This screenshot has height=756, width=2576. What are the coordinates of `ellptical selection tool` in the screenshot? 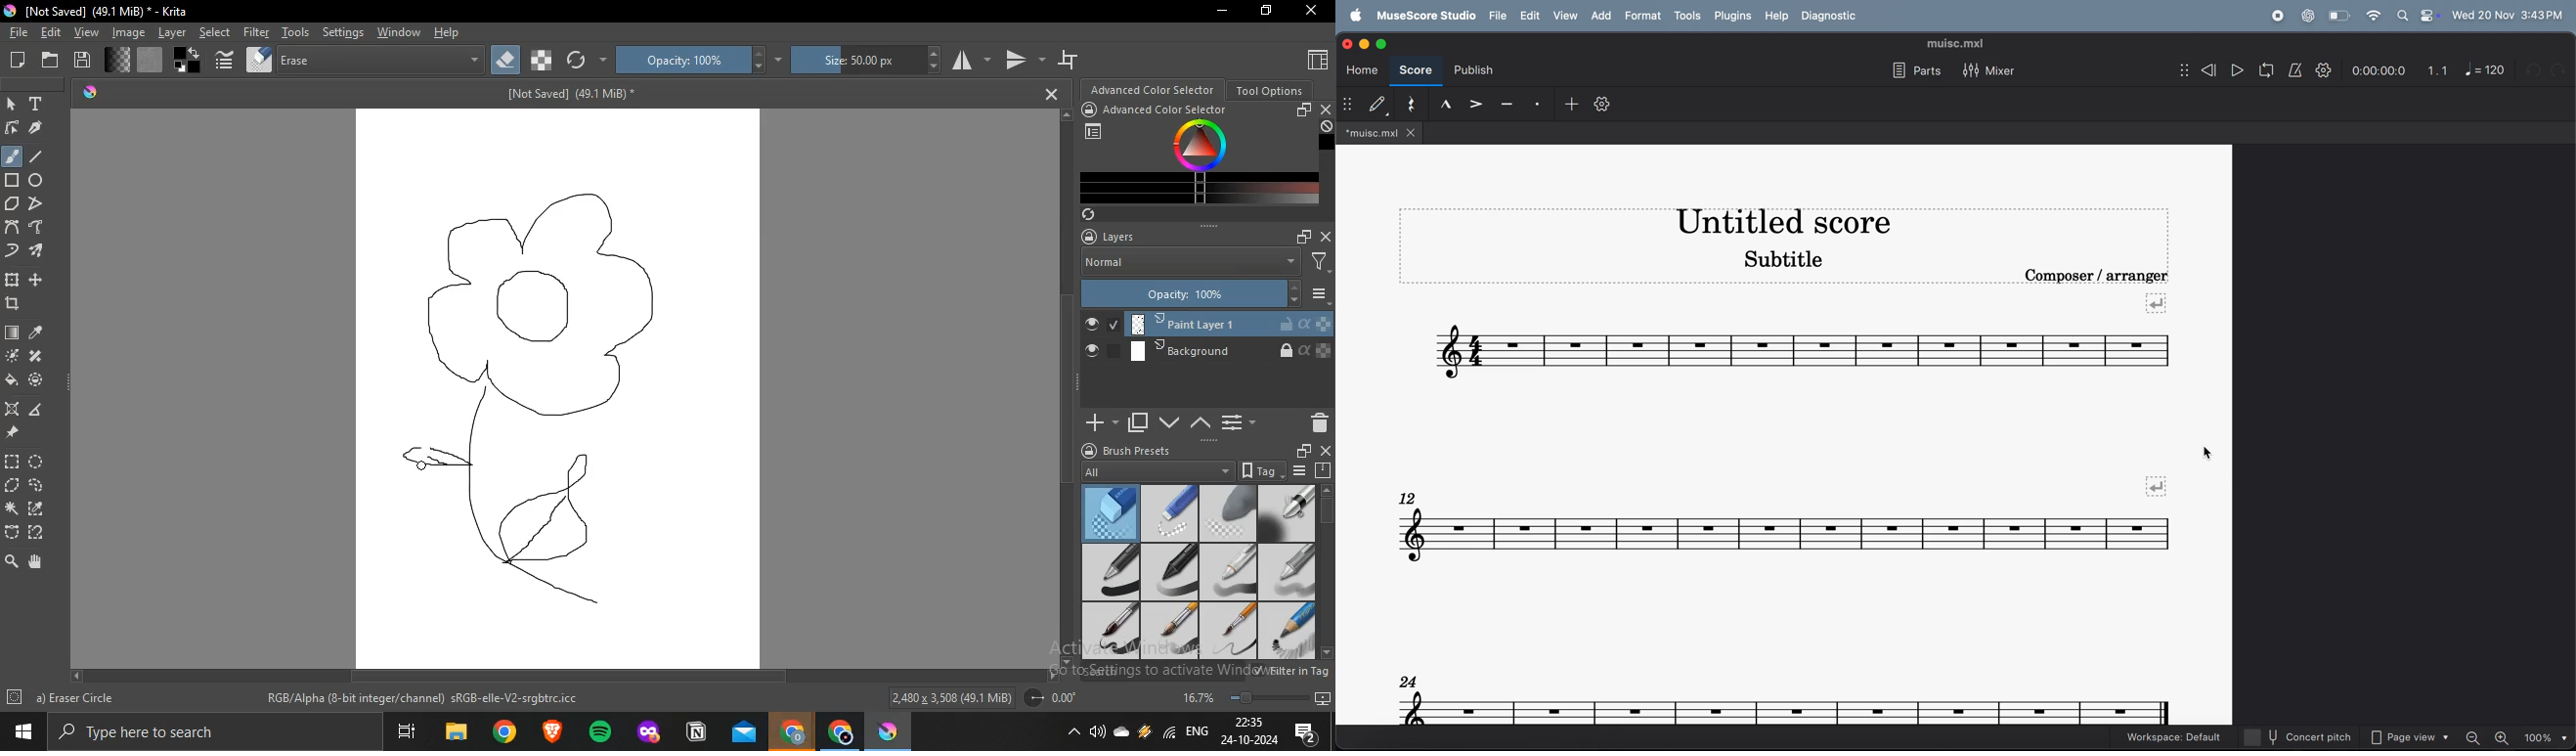 It's located at (40, 462).